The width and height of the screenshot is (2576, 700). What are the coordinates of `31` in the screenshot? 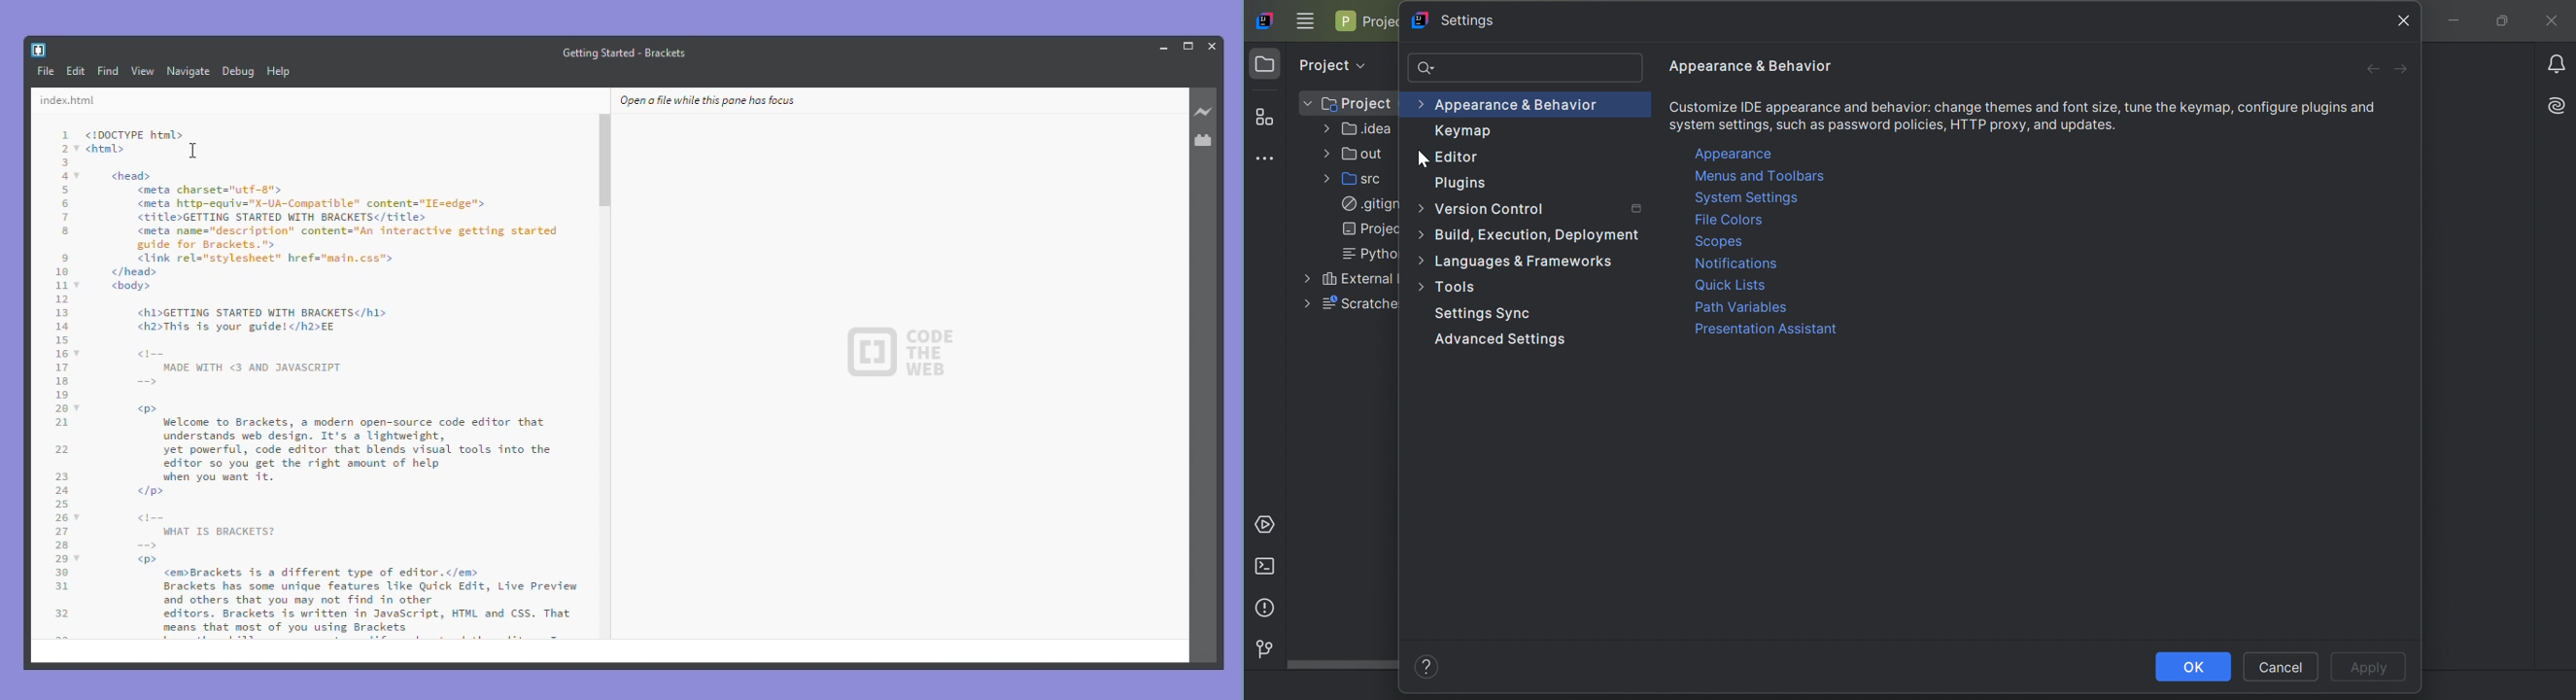 It's located at (61, 586).